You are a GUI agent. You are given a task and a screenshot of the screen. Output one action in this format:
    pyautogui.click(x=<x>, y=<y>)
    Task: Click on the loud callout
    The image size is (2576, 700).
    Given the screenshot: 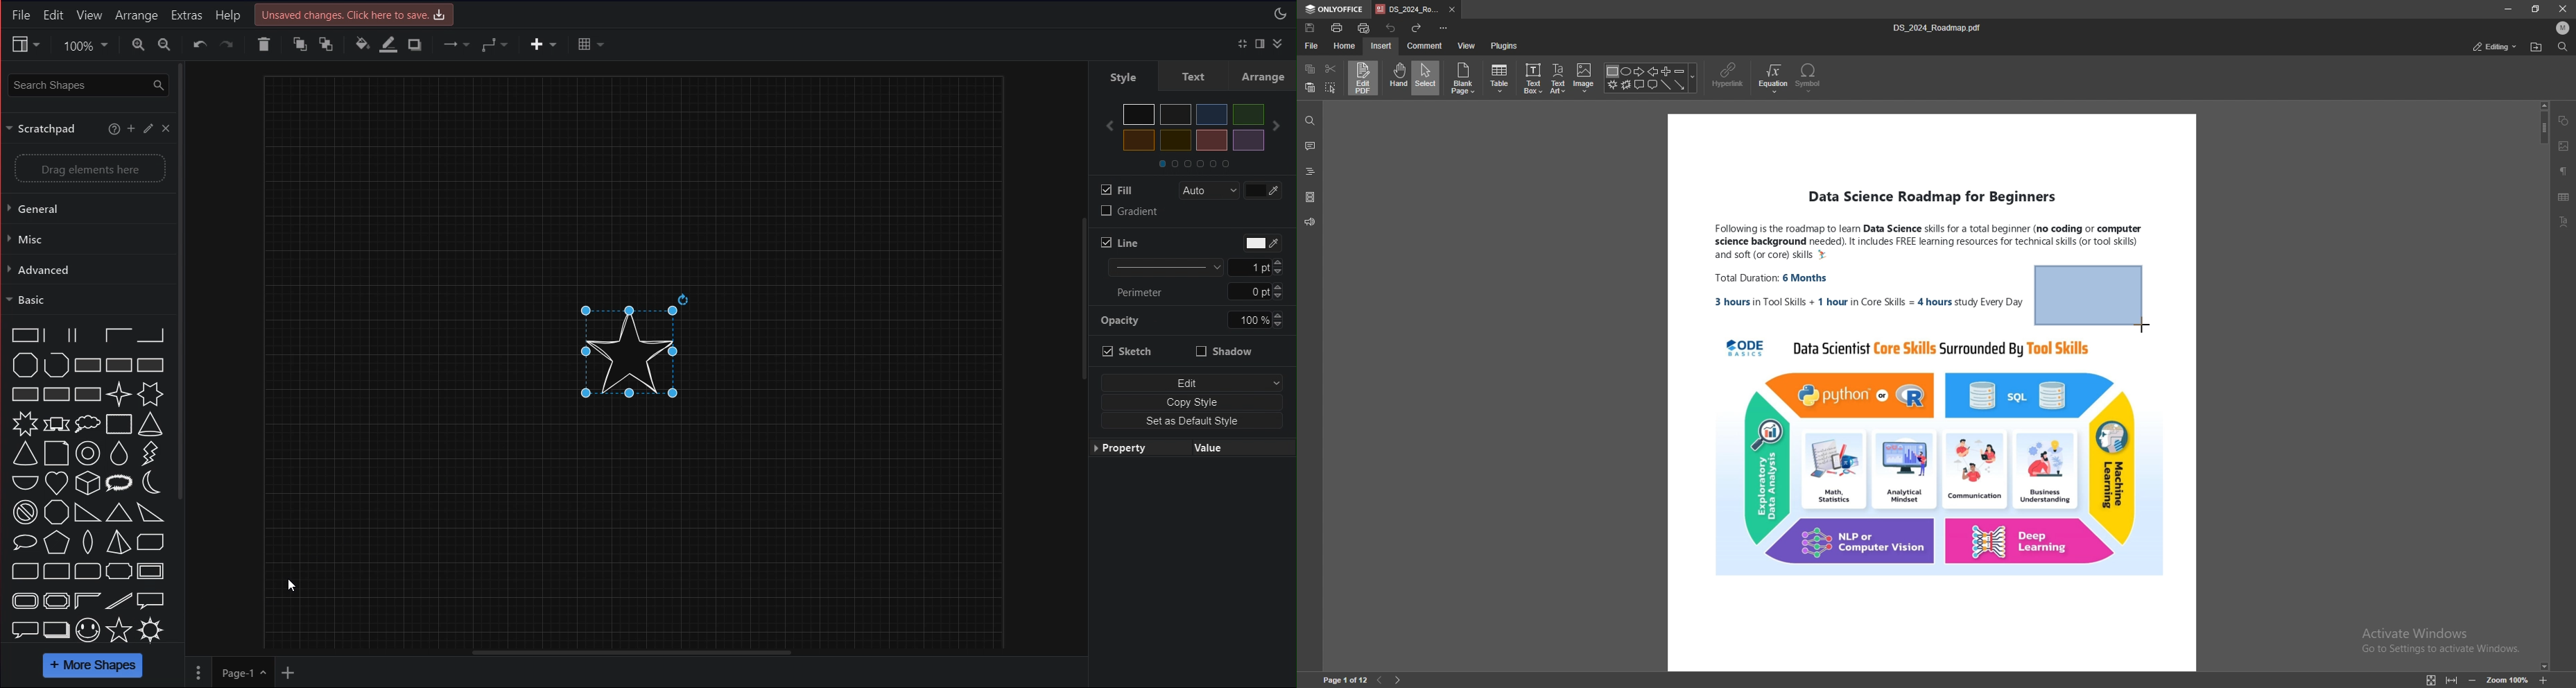 What is the action you would take?
    pyautogui.click(x=120, y=483)
    